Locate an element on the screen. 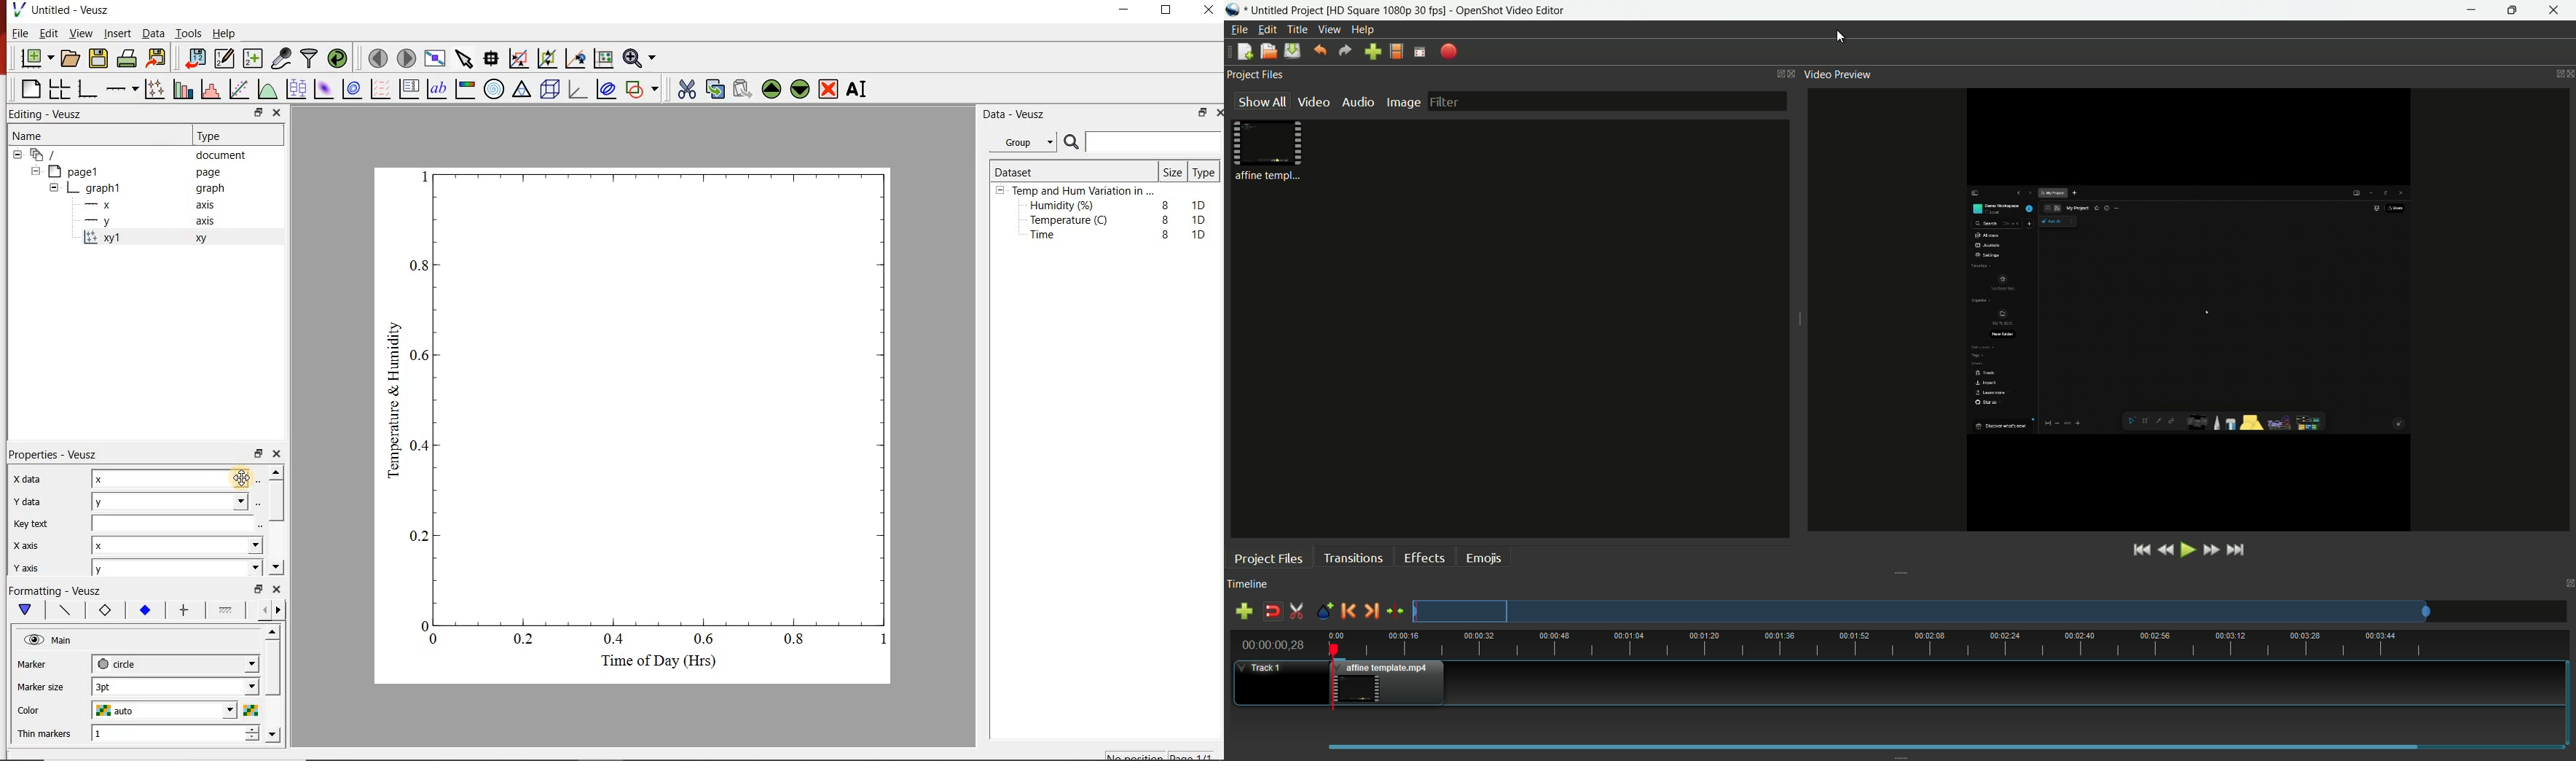 This screenshot has width=2576, height=784. File is located at coordinates (17, 33).